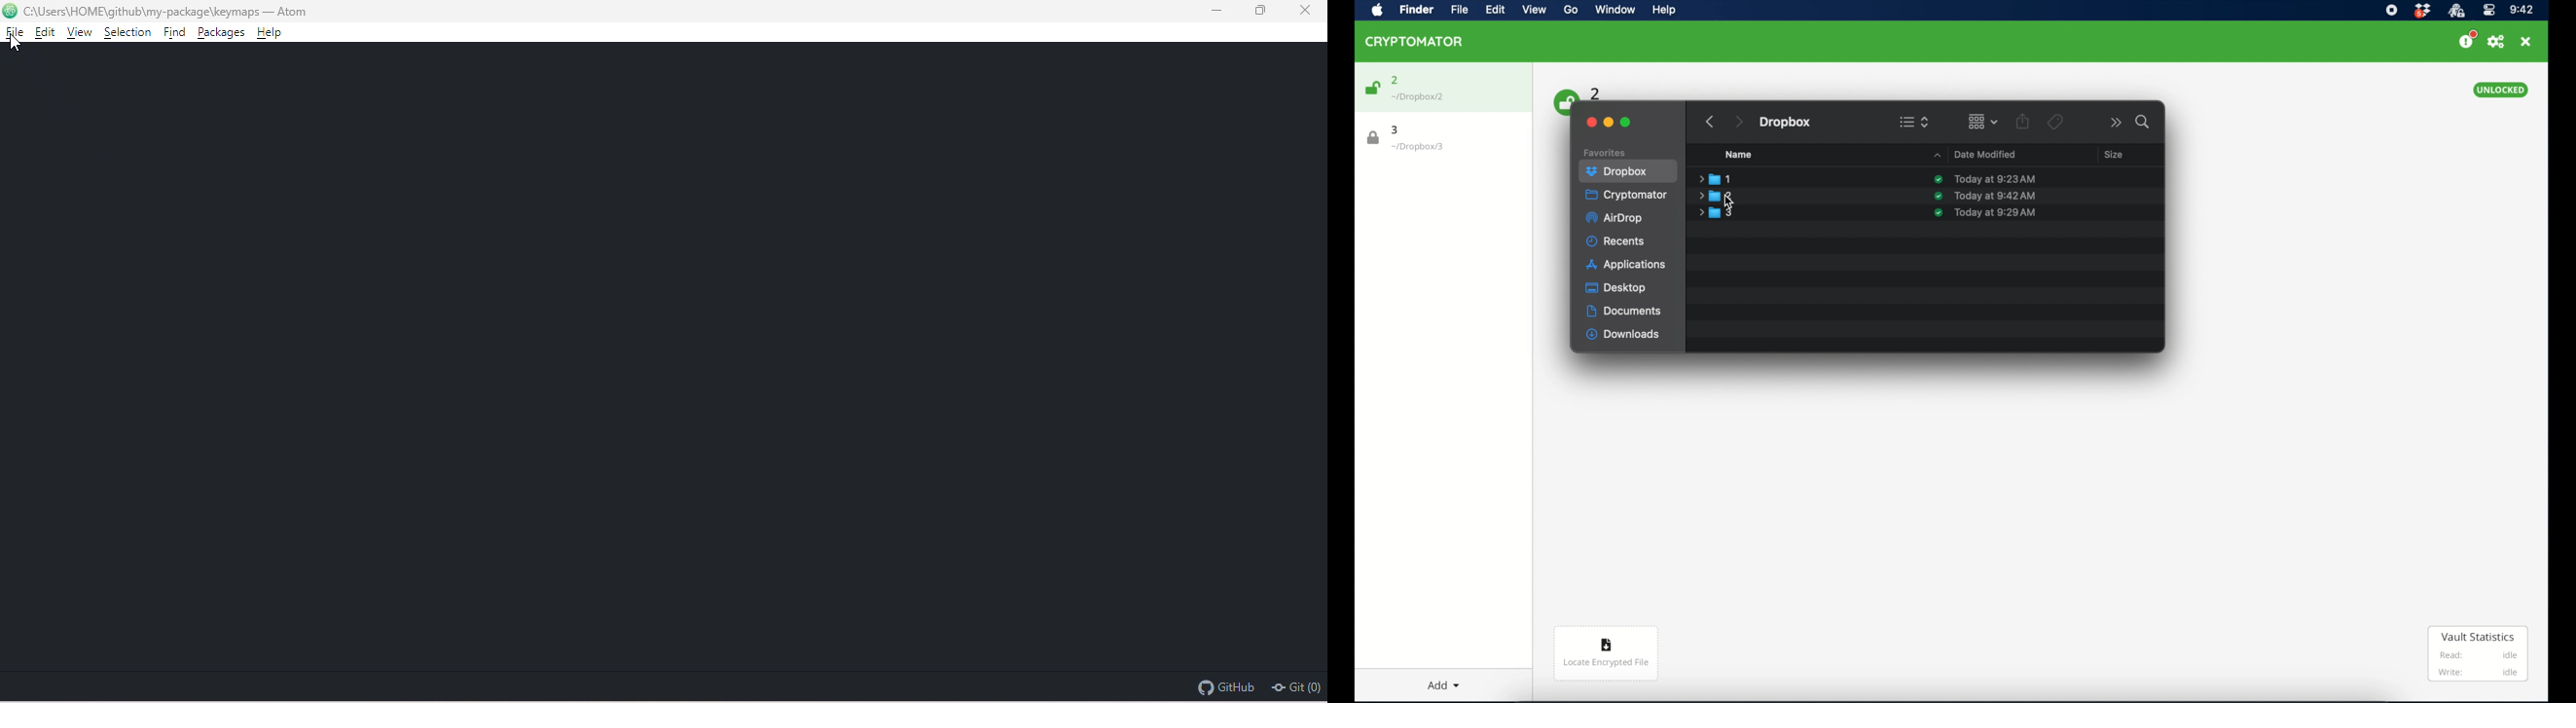 The image size is (2576, 728). Describe the element at coordinates (1415, 41) in the screenshot. I see `cryptomator` at that location.